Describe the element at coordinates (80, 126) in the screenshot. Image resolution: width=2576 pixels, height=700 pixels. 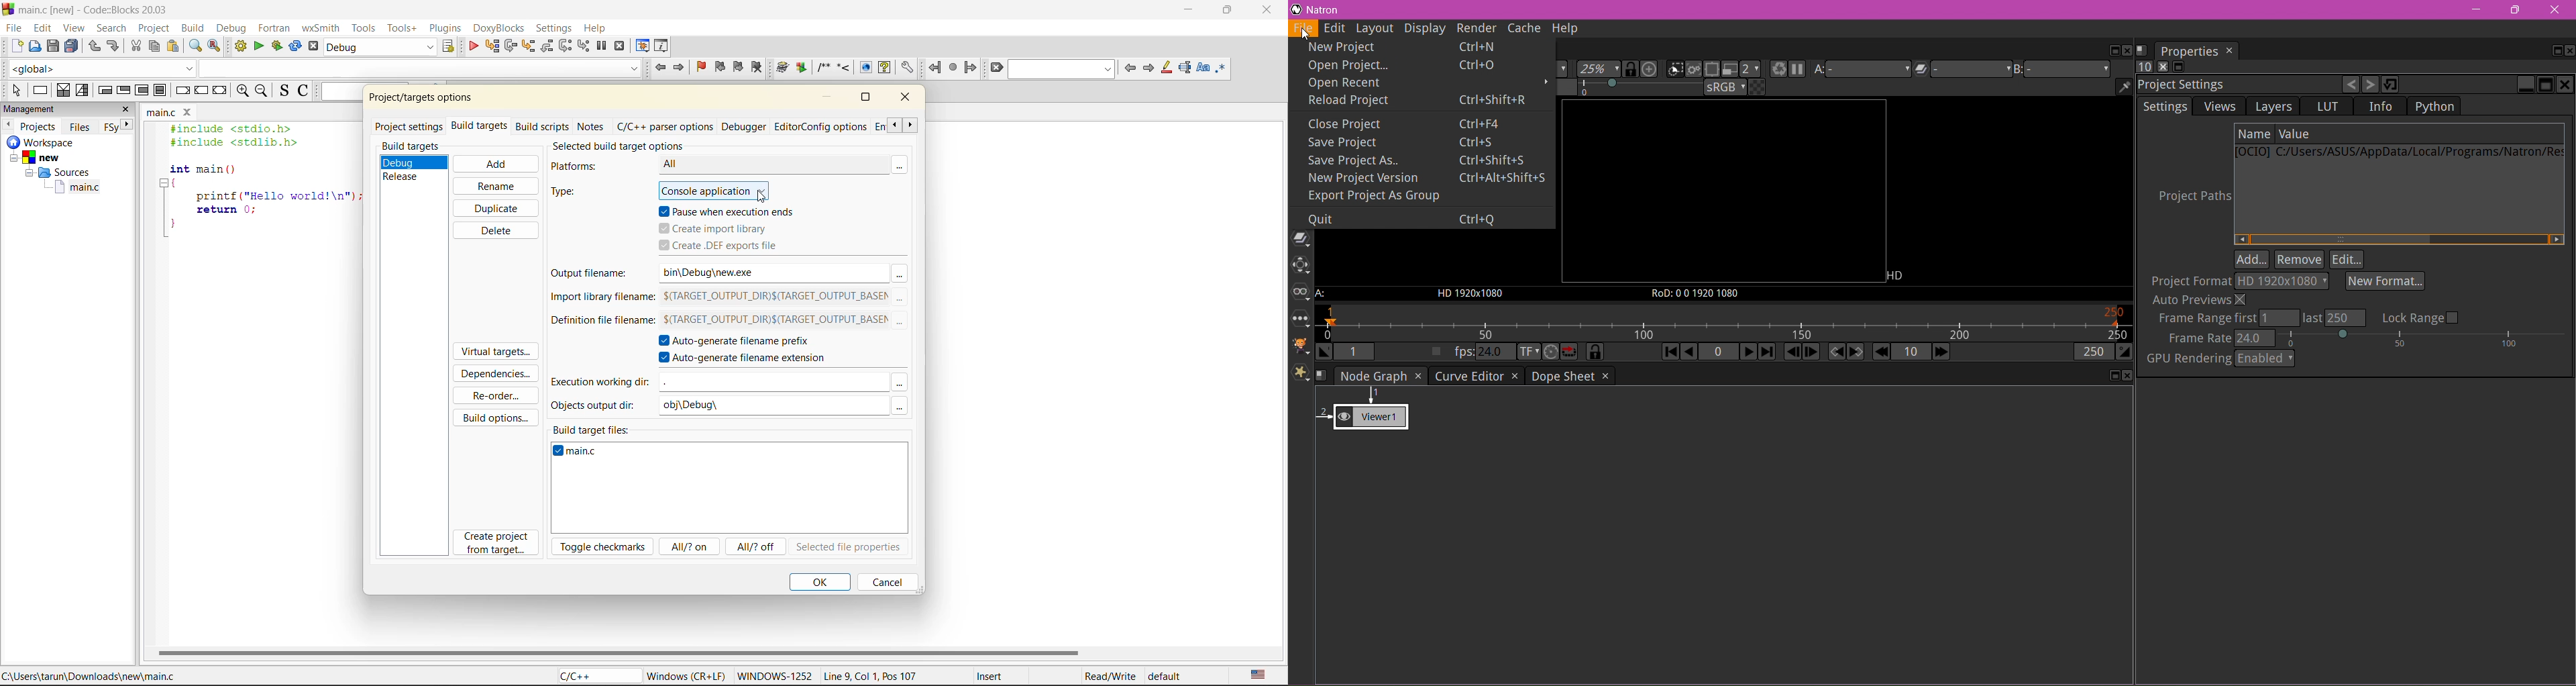
I see `files` at that location.